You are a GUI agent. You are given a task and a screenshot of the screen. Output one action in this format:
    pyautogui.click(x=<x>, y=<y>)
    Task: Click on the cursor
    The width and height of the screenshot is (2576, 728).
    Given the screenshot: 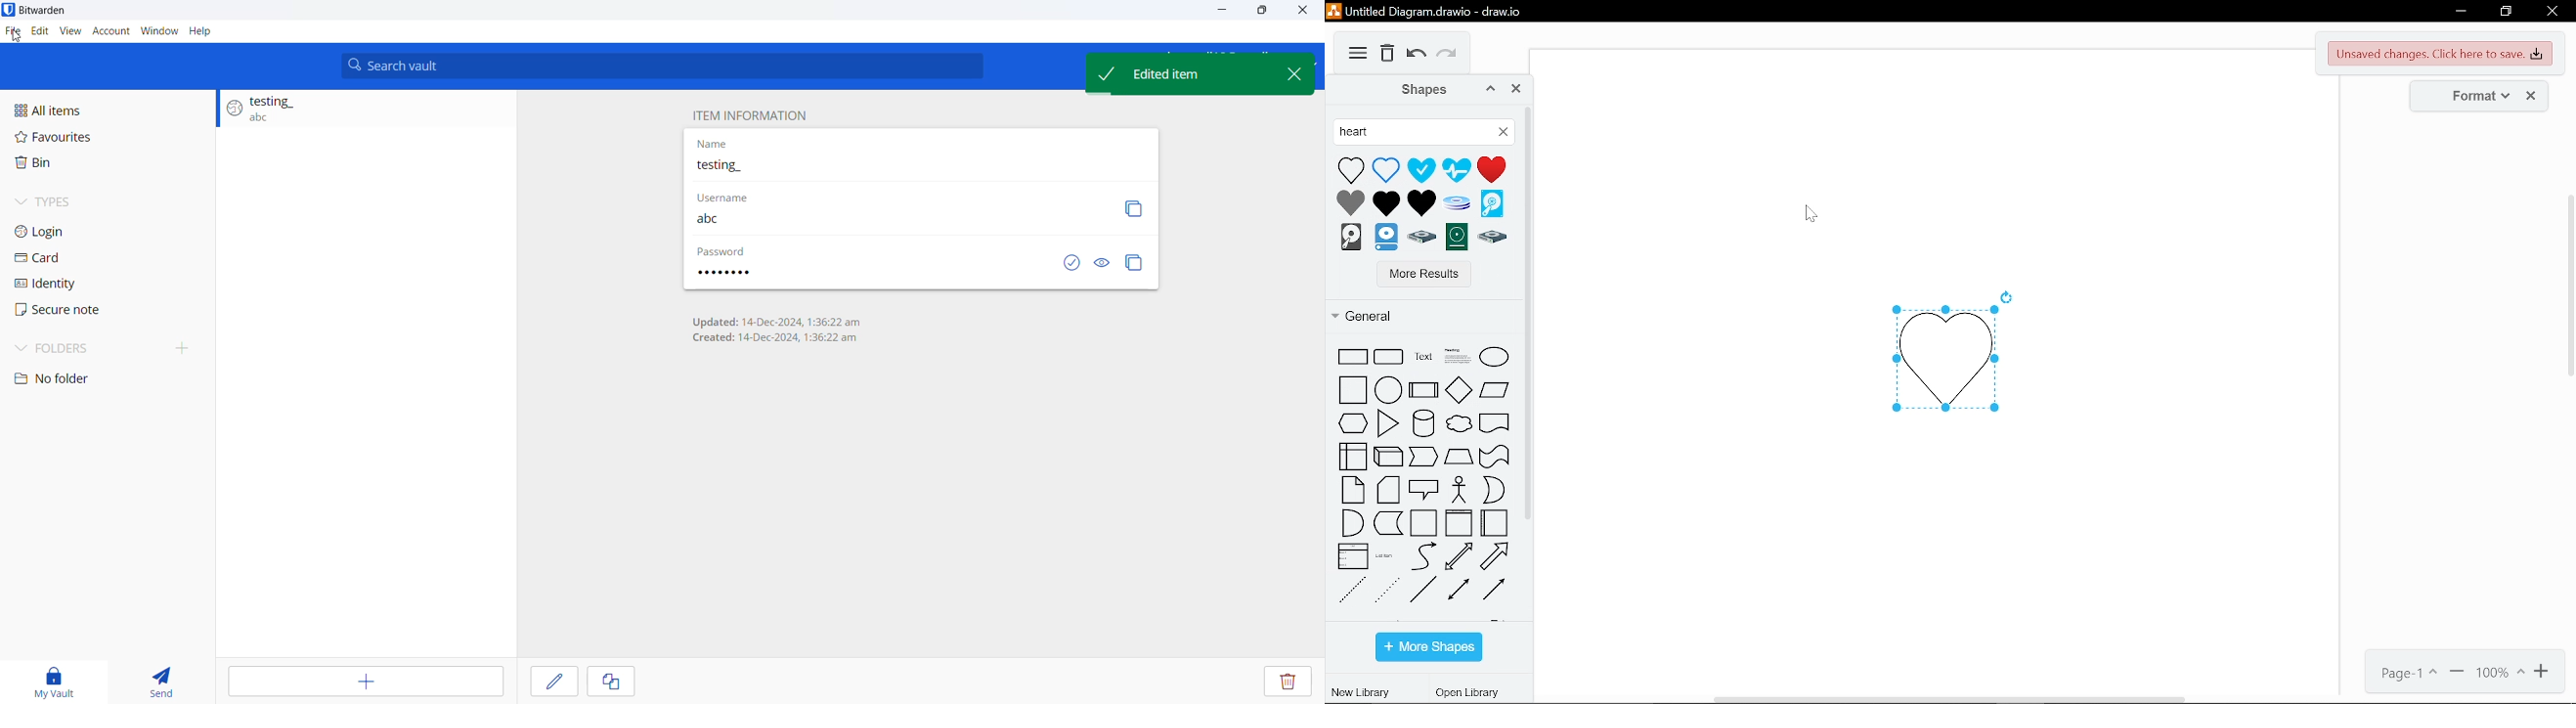 What is the action you would take?
    pyautogui.click(x=1808, y=215)
    